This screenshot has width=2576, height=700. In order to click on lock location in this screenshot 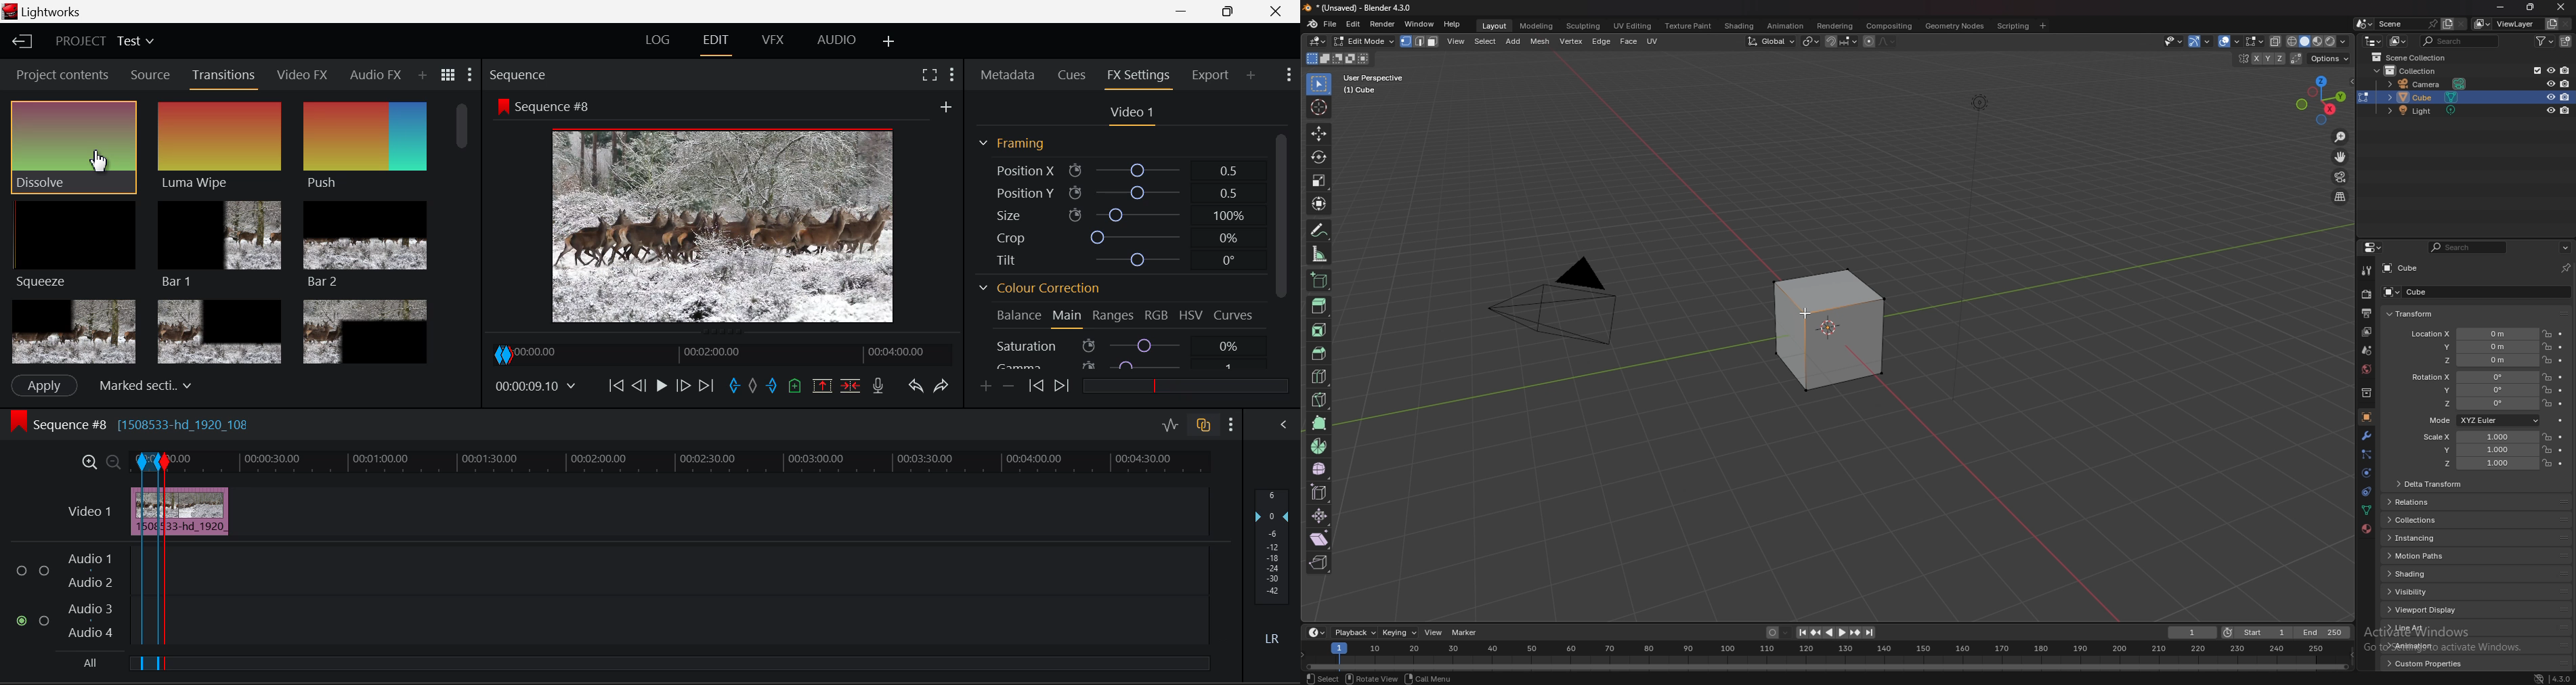, I will do `click(2547, 464)`.